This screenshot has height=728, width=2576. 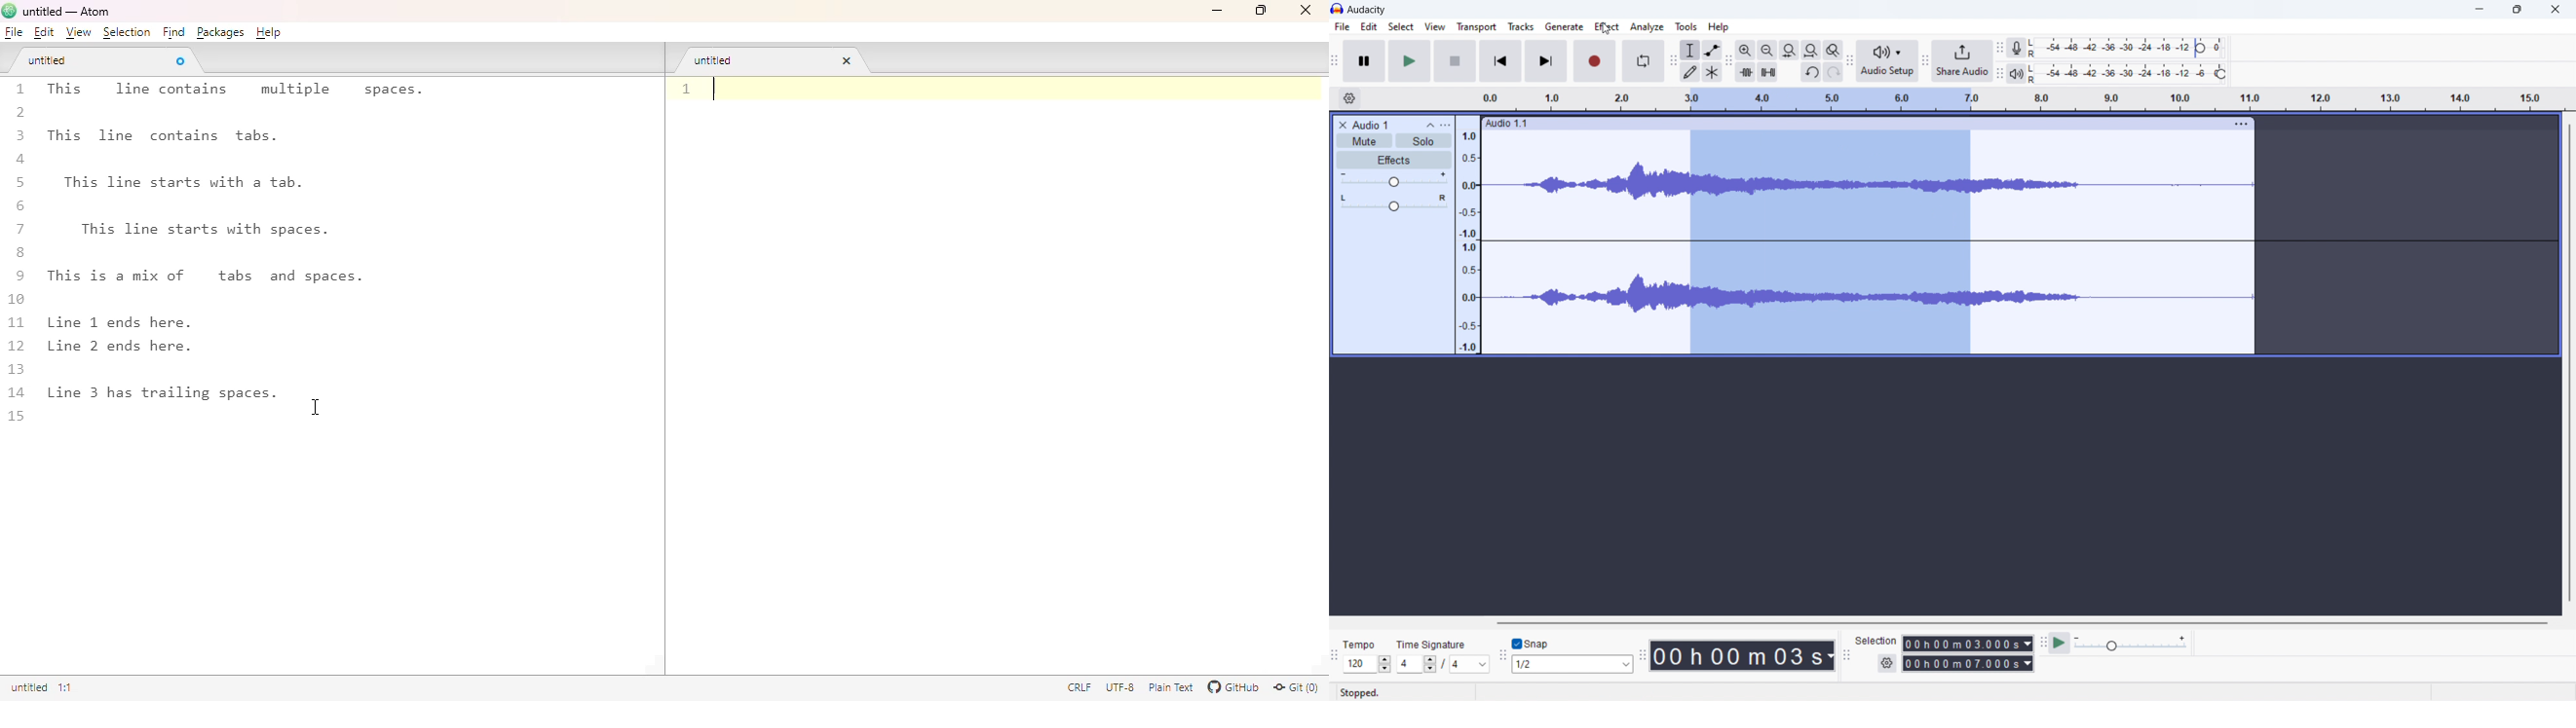 I want to click on logo, so click(x=1338, y=8).